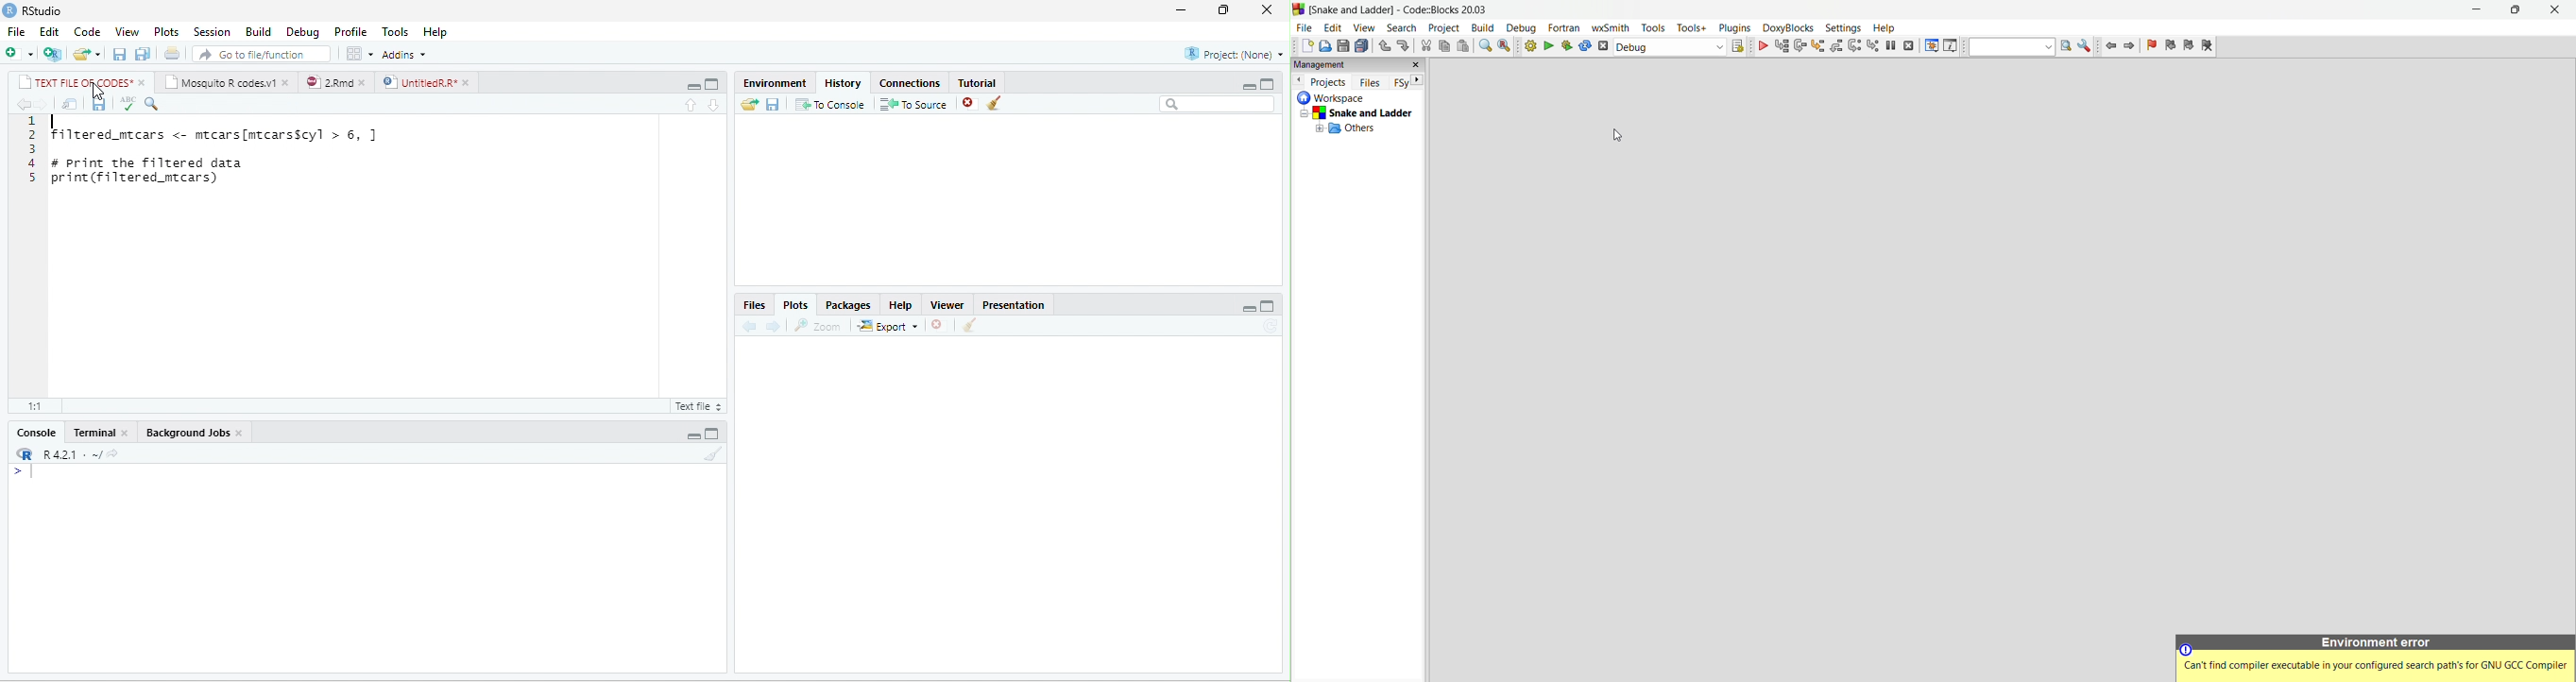  I want to click on File, so click(16, 31).